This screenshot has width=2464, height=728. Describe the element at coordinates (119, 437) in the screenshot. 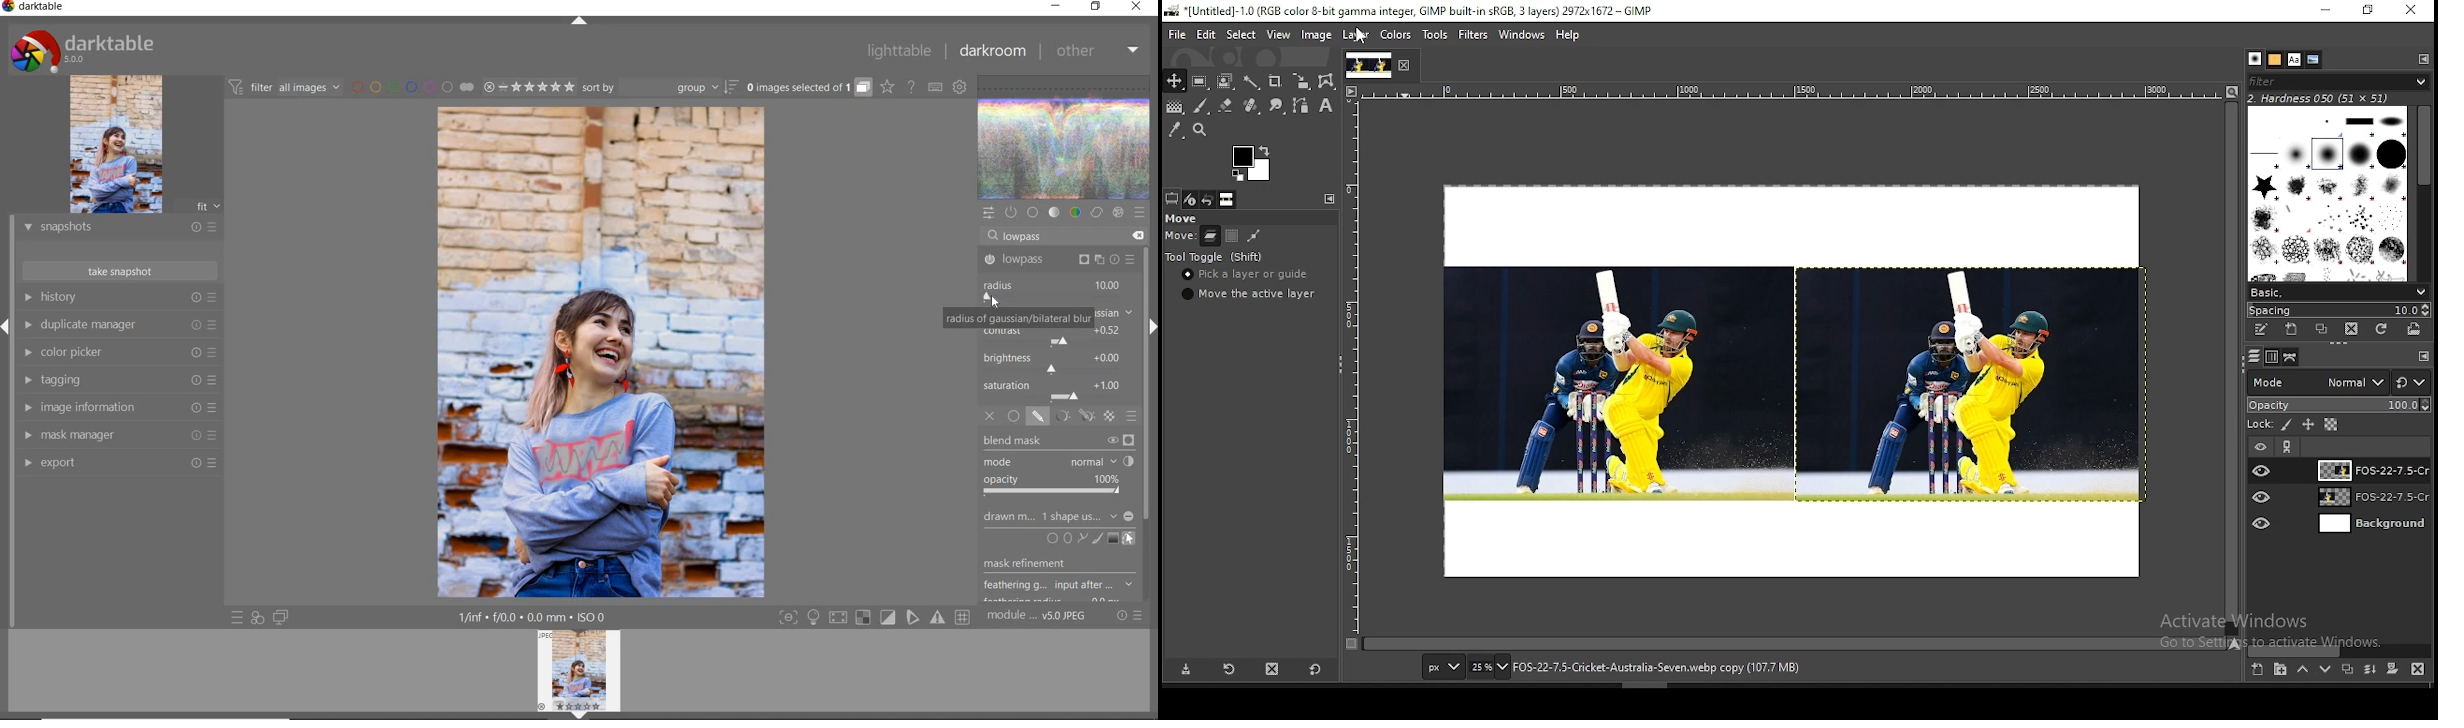

I see `mask manager` at that location.